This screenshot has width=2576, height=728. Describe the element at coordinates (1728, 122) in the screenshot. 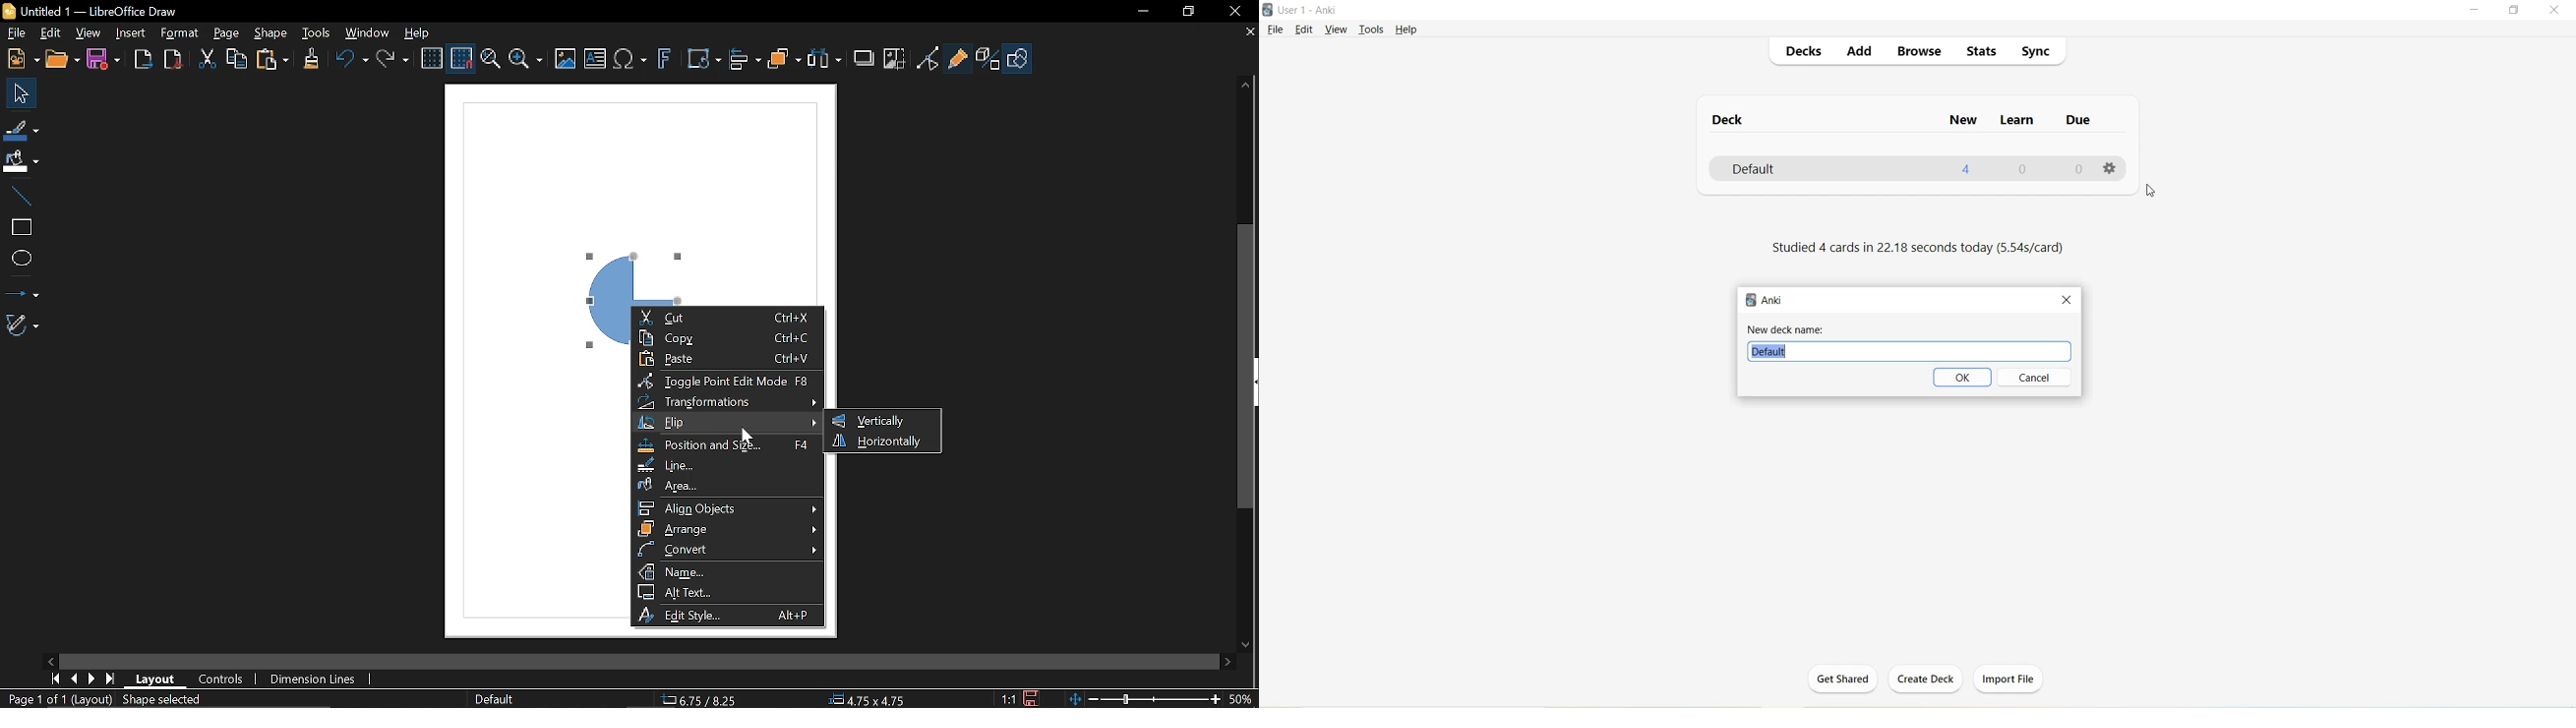

I see `Deck` at that location.